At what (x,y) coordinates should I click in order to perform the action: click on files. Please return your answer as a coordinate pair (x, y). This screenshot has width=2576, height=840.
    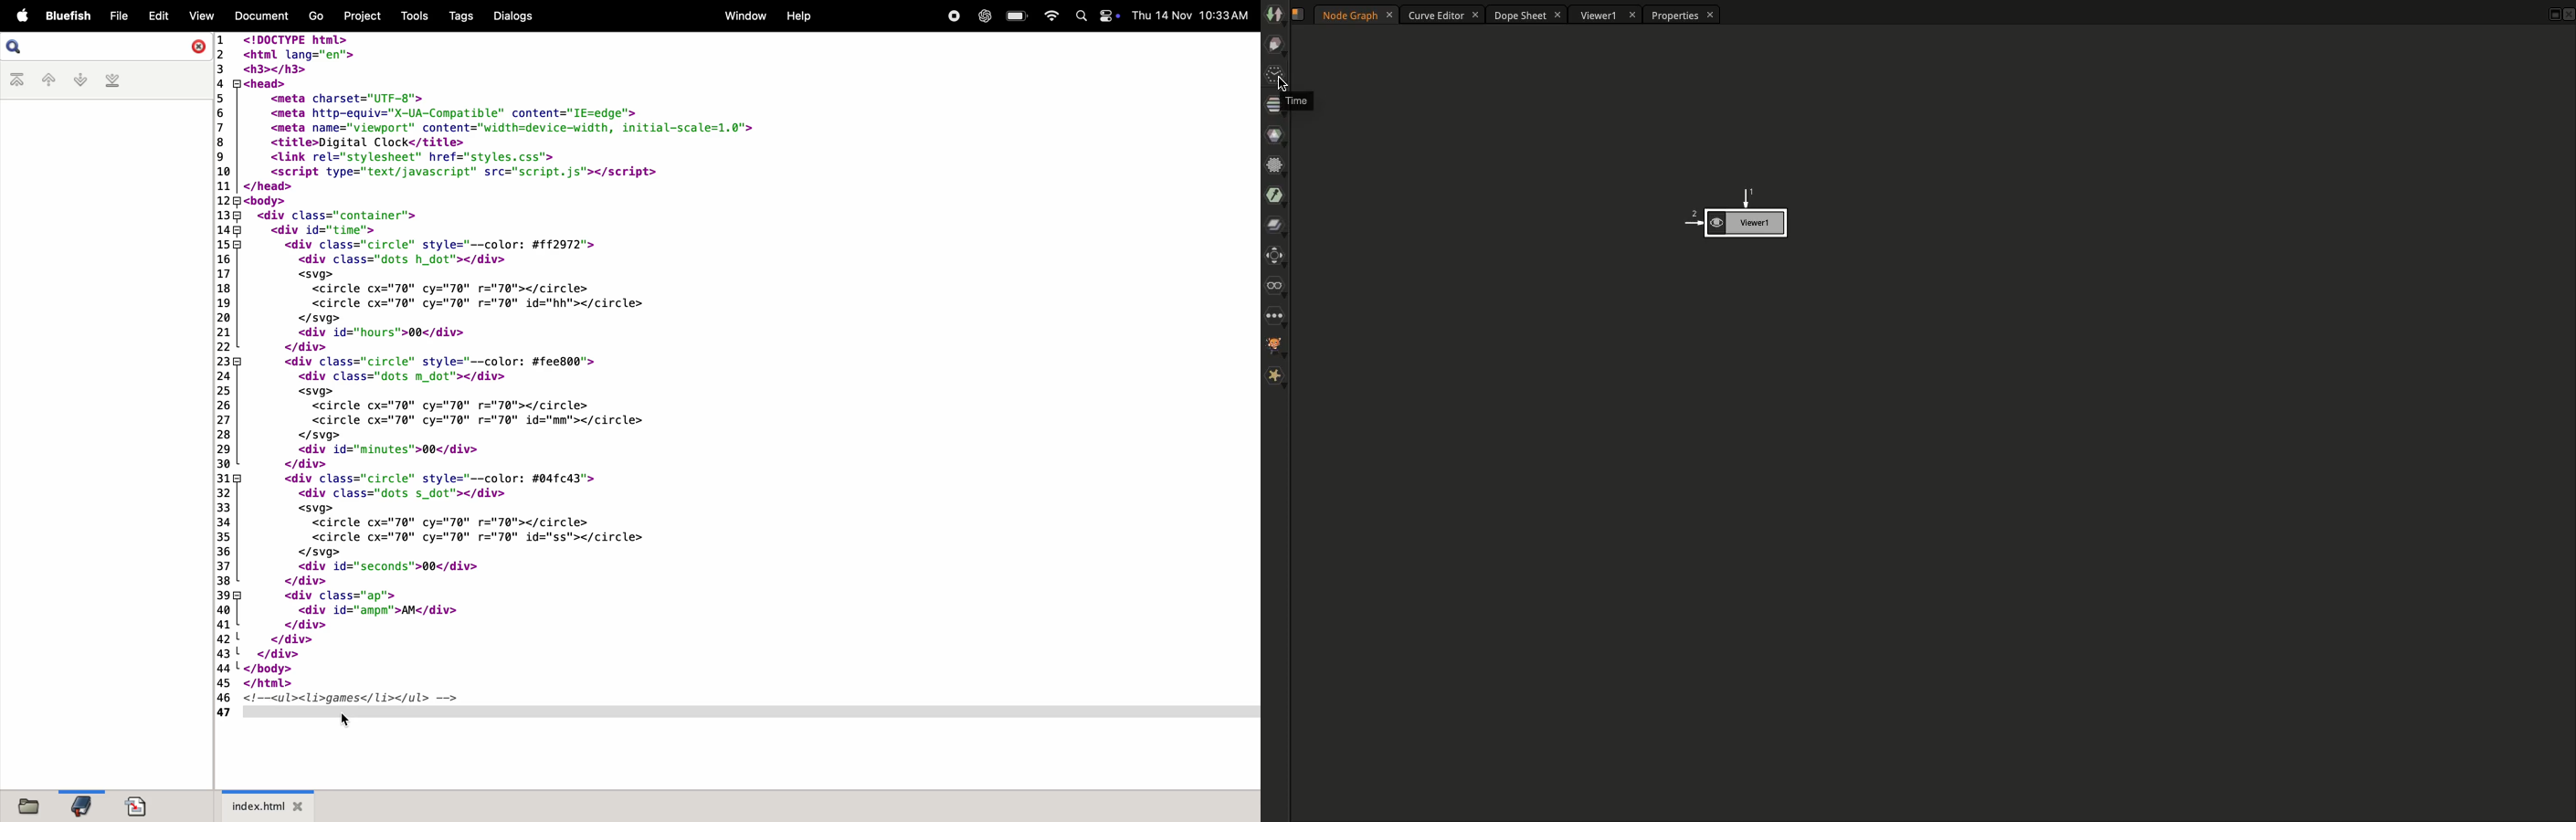
    Looking at the image, I should click on (31, 806).